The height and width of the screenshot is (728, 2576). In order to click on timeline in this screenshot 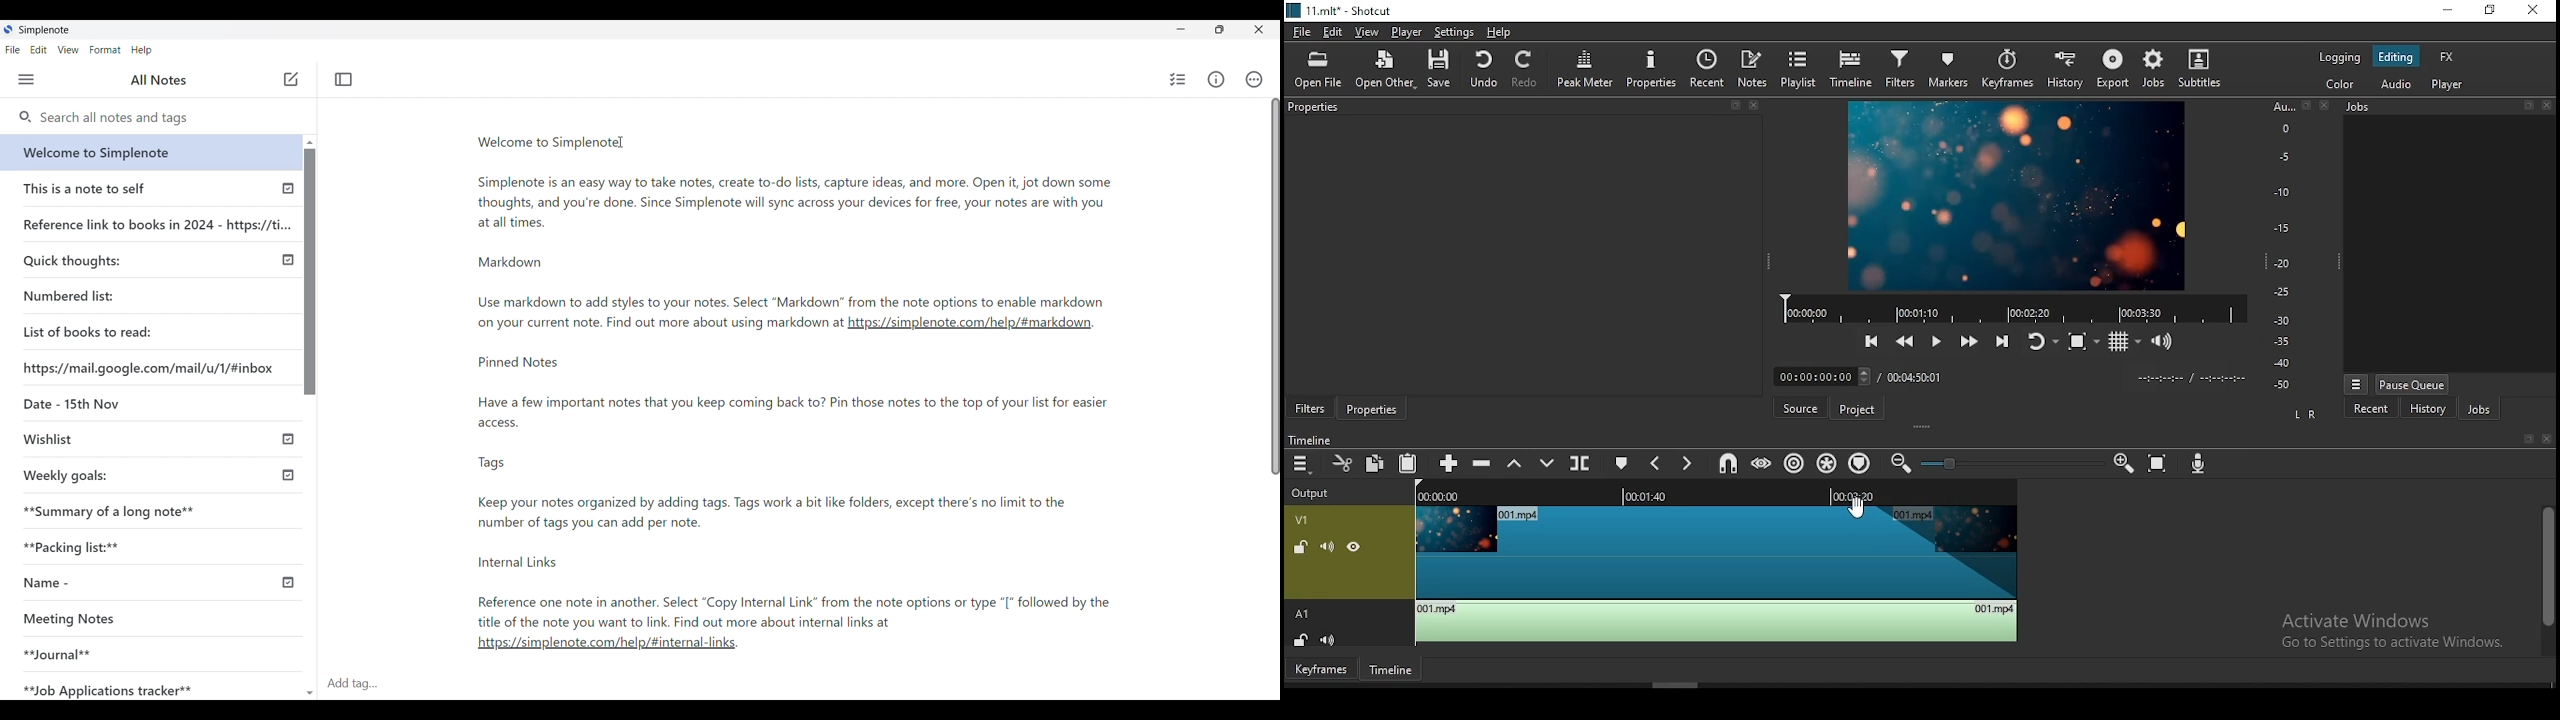, I will do `click(1391, 672)`.